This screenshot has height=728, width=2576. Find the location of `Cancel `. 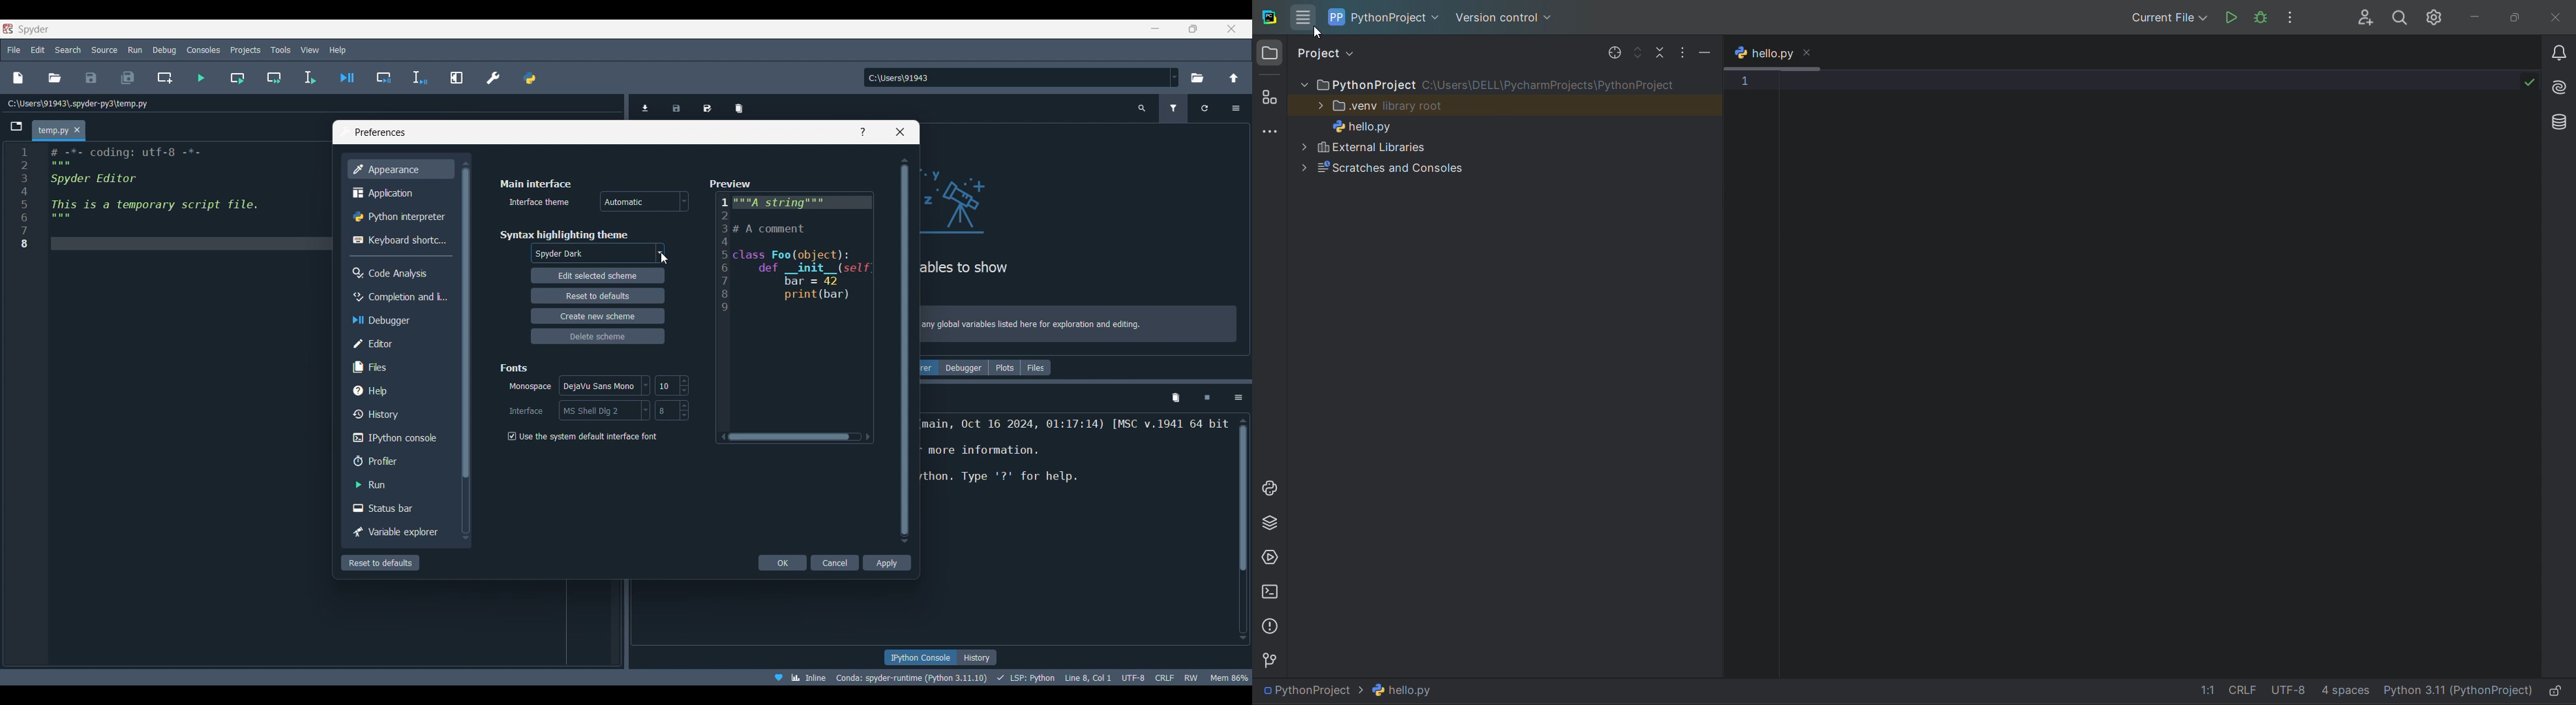

Cancel  is located at coordinates (836, 563).